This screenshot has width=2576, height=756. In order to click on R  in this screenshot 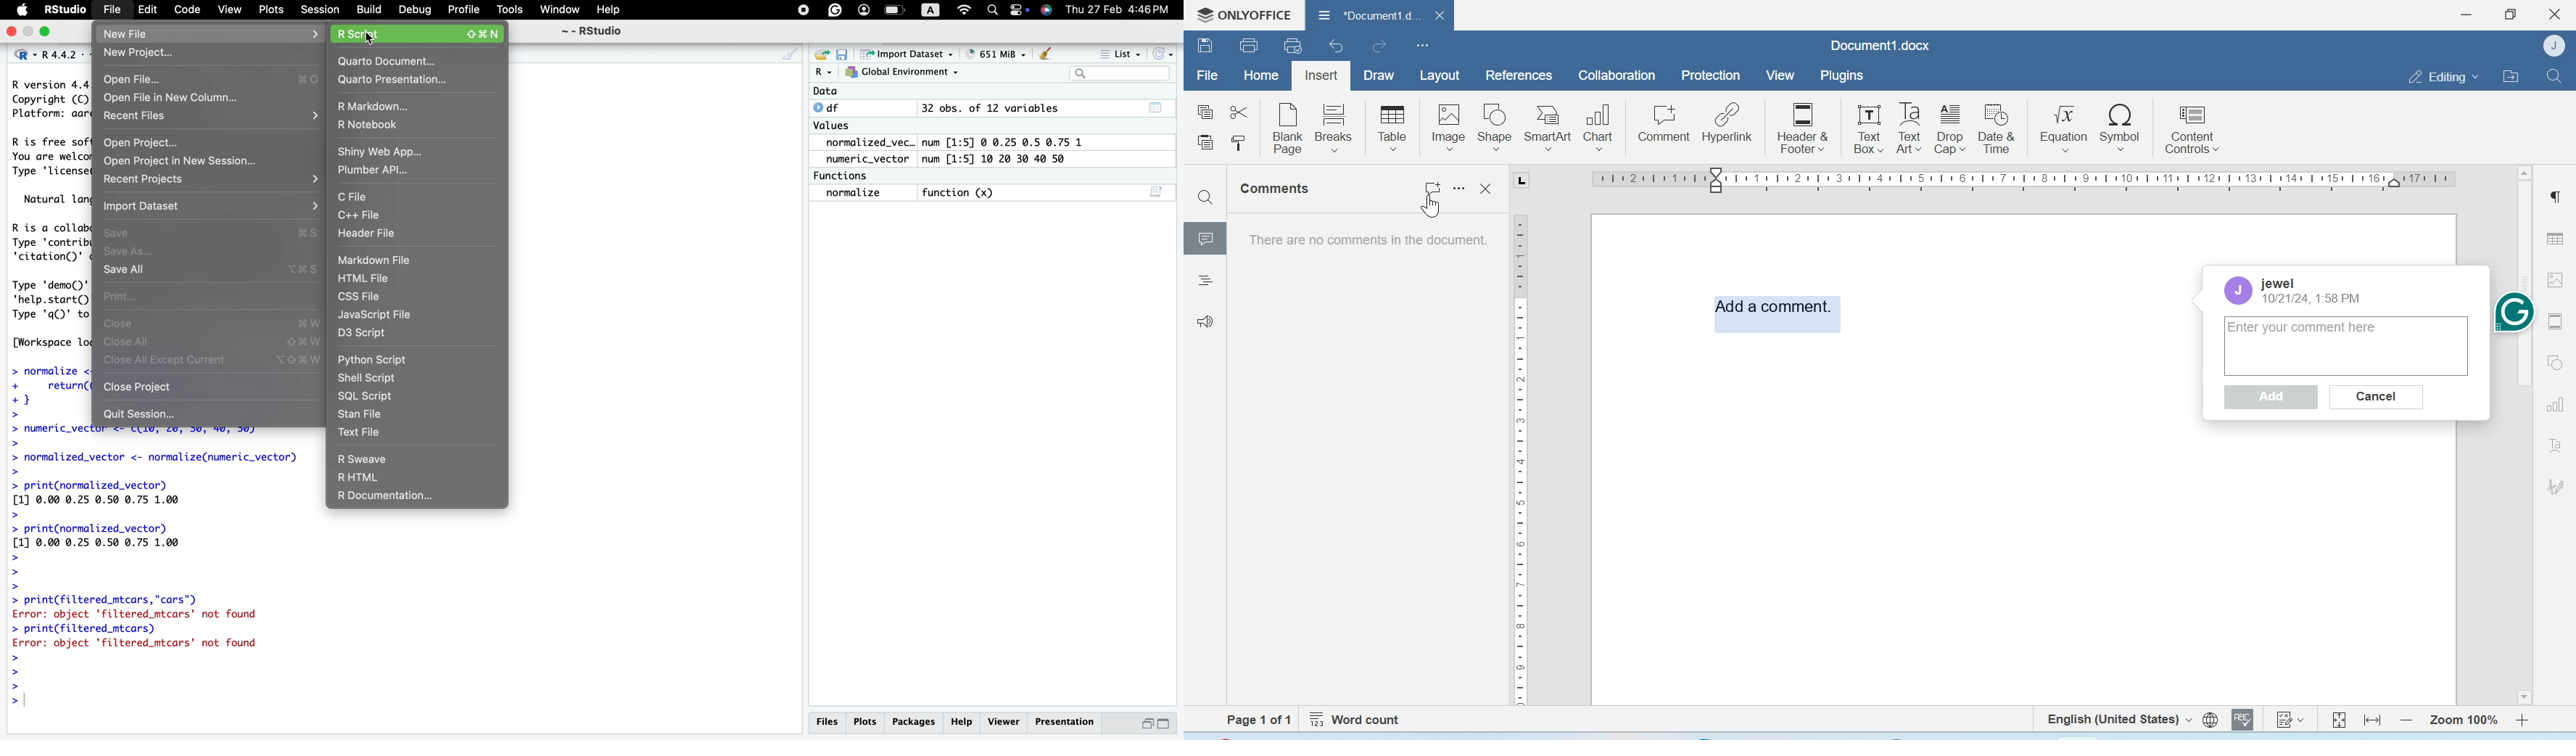, I will do `click(824, 72)`.